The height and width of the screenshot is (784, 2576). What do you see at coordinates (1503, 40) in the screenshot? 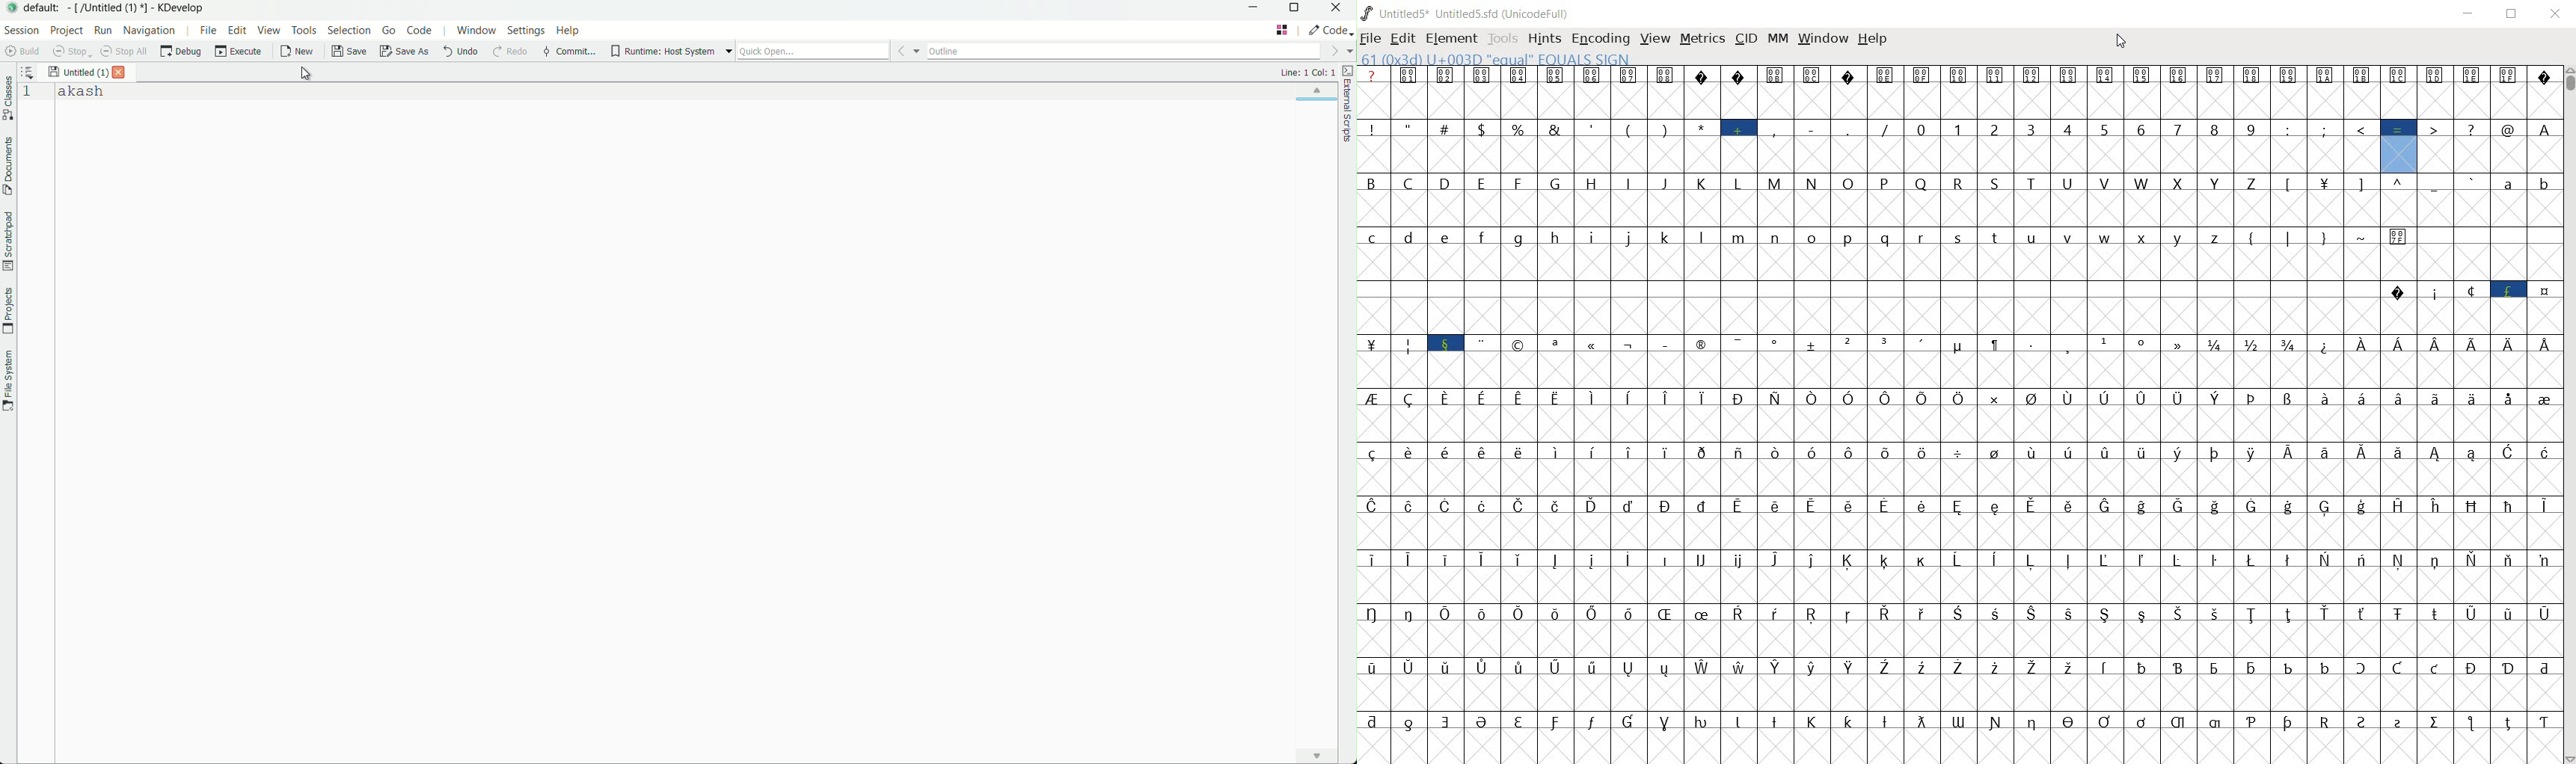
I see `tools` at bounding box center [1503, 40].